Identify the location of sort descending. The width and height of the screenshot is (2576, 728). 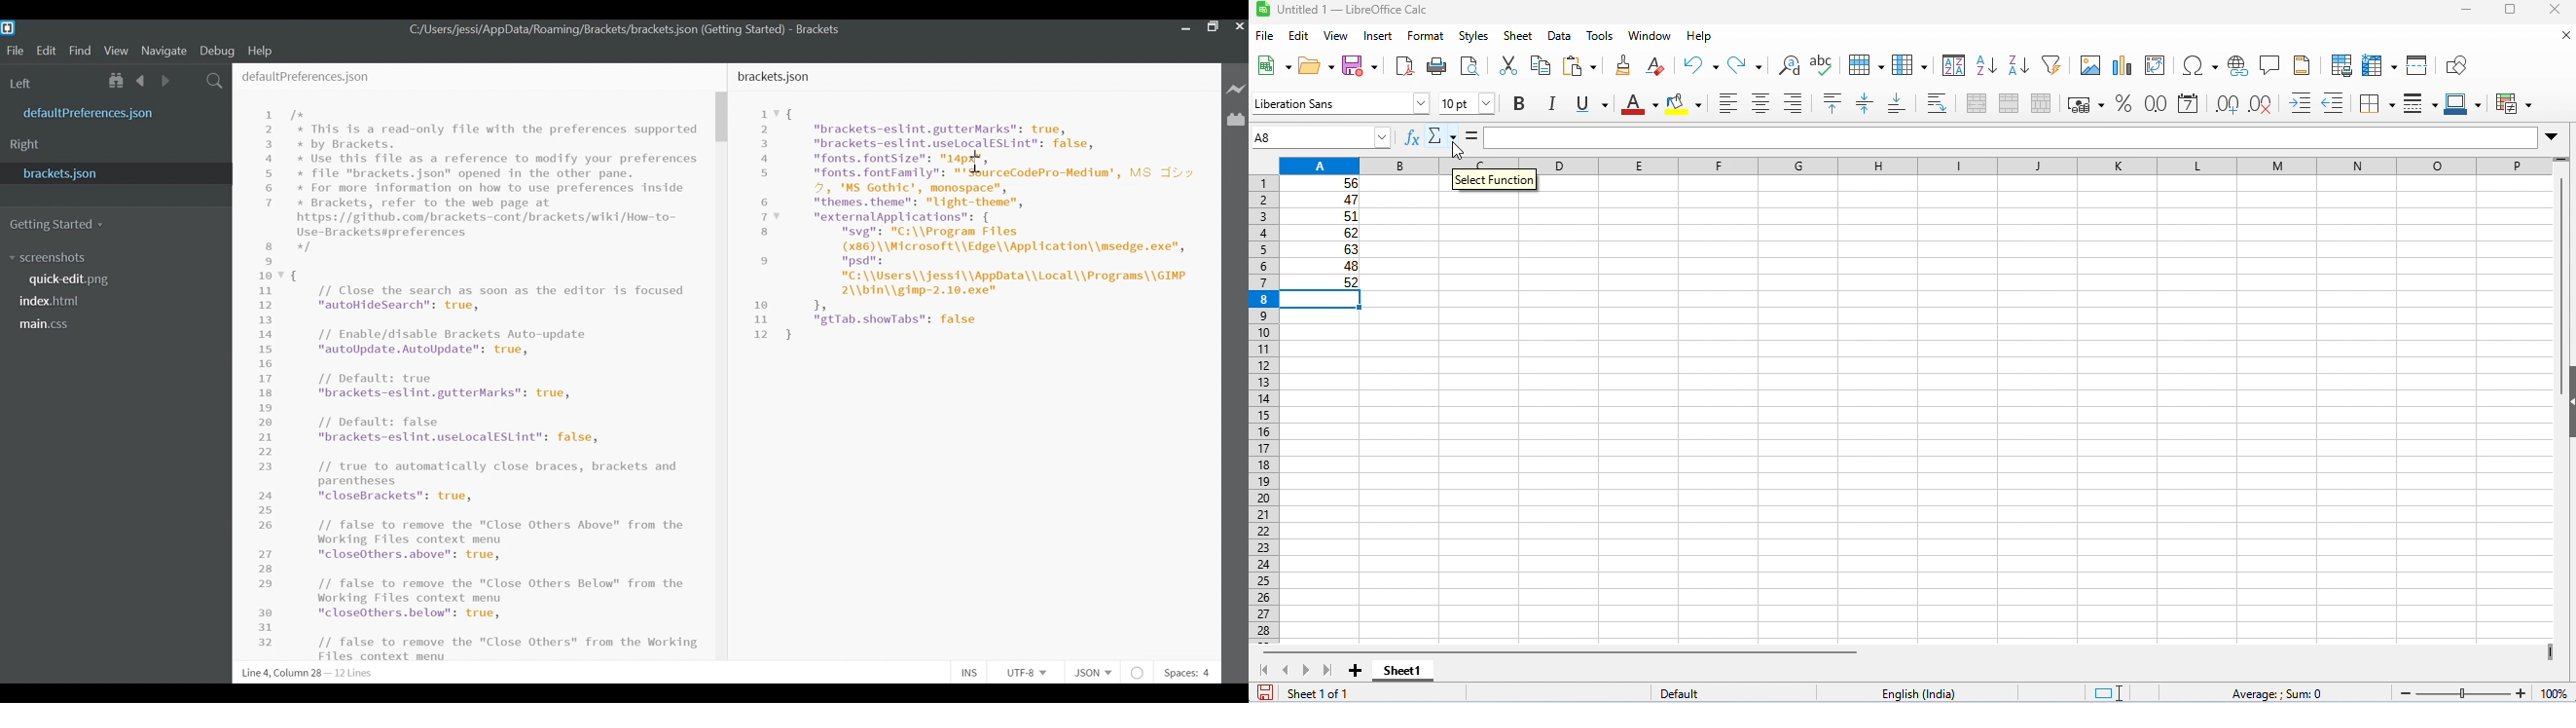
(2019, 65).